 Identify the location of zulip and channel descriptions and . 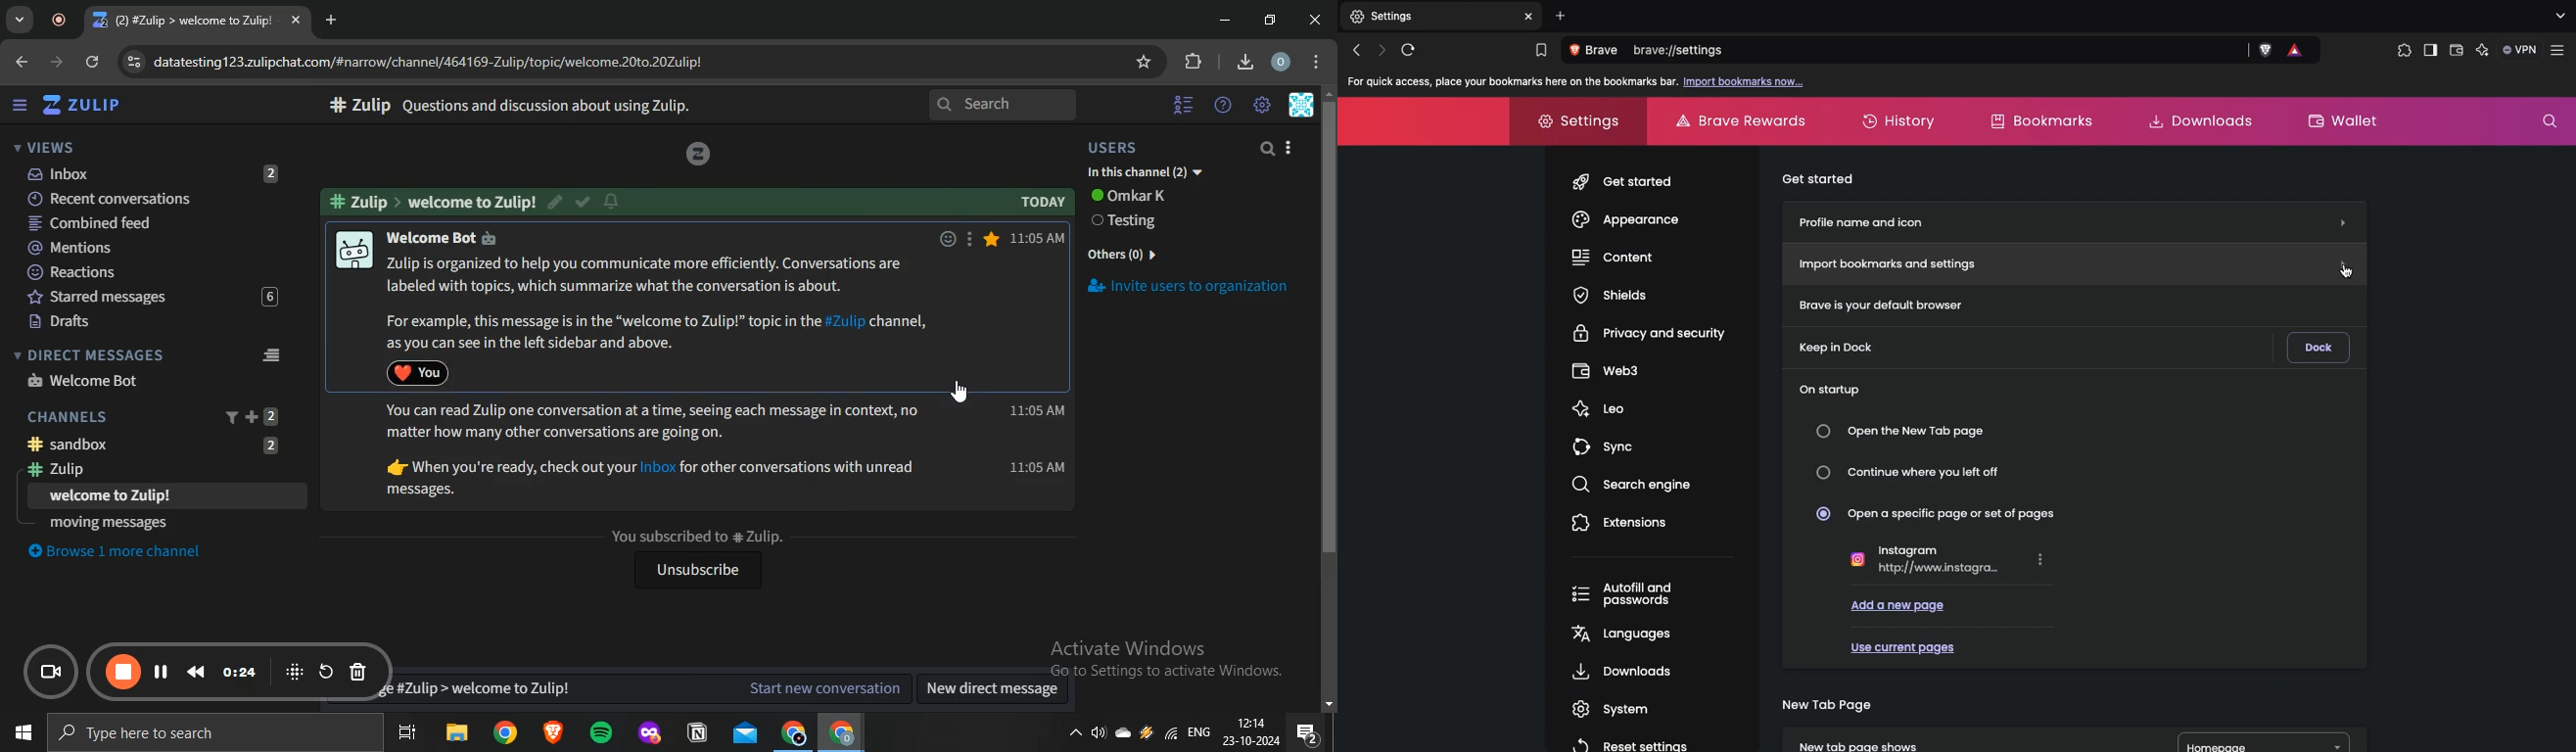
(656, 450).